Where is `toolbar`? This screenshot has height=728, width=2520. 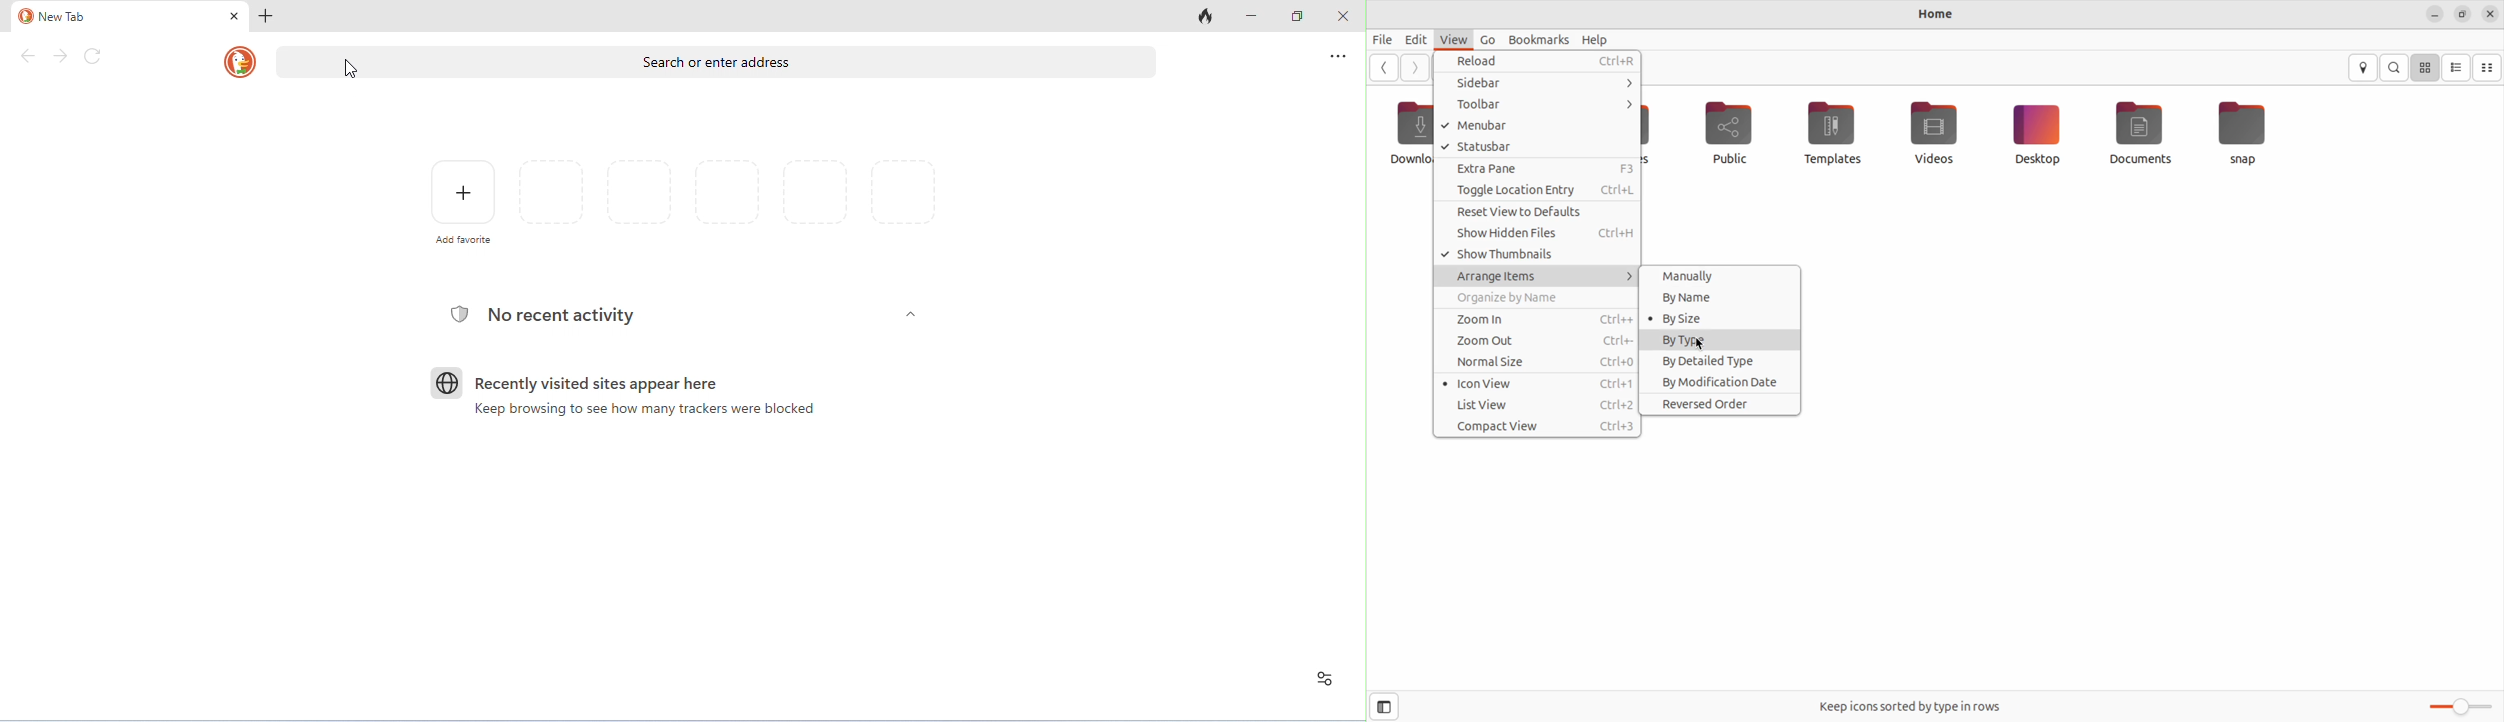 toolbar is located at coordinates (1535, 105).